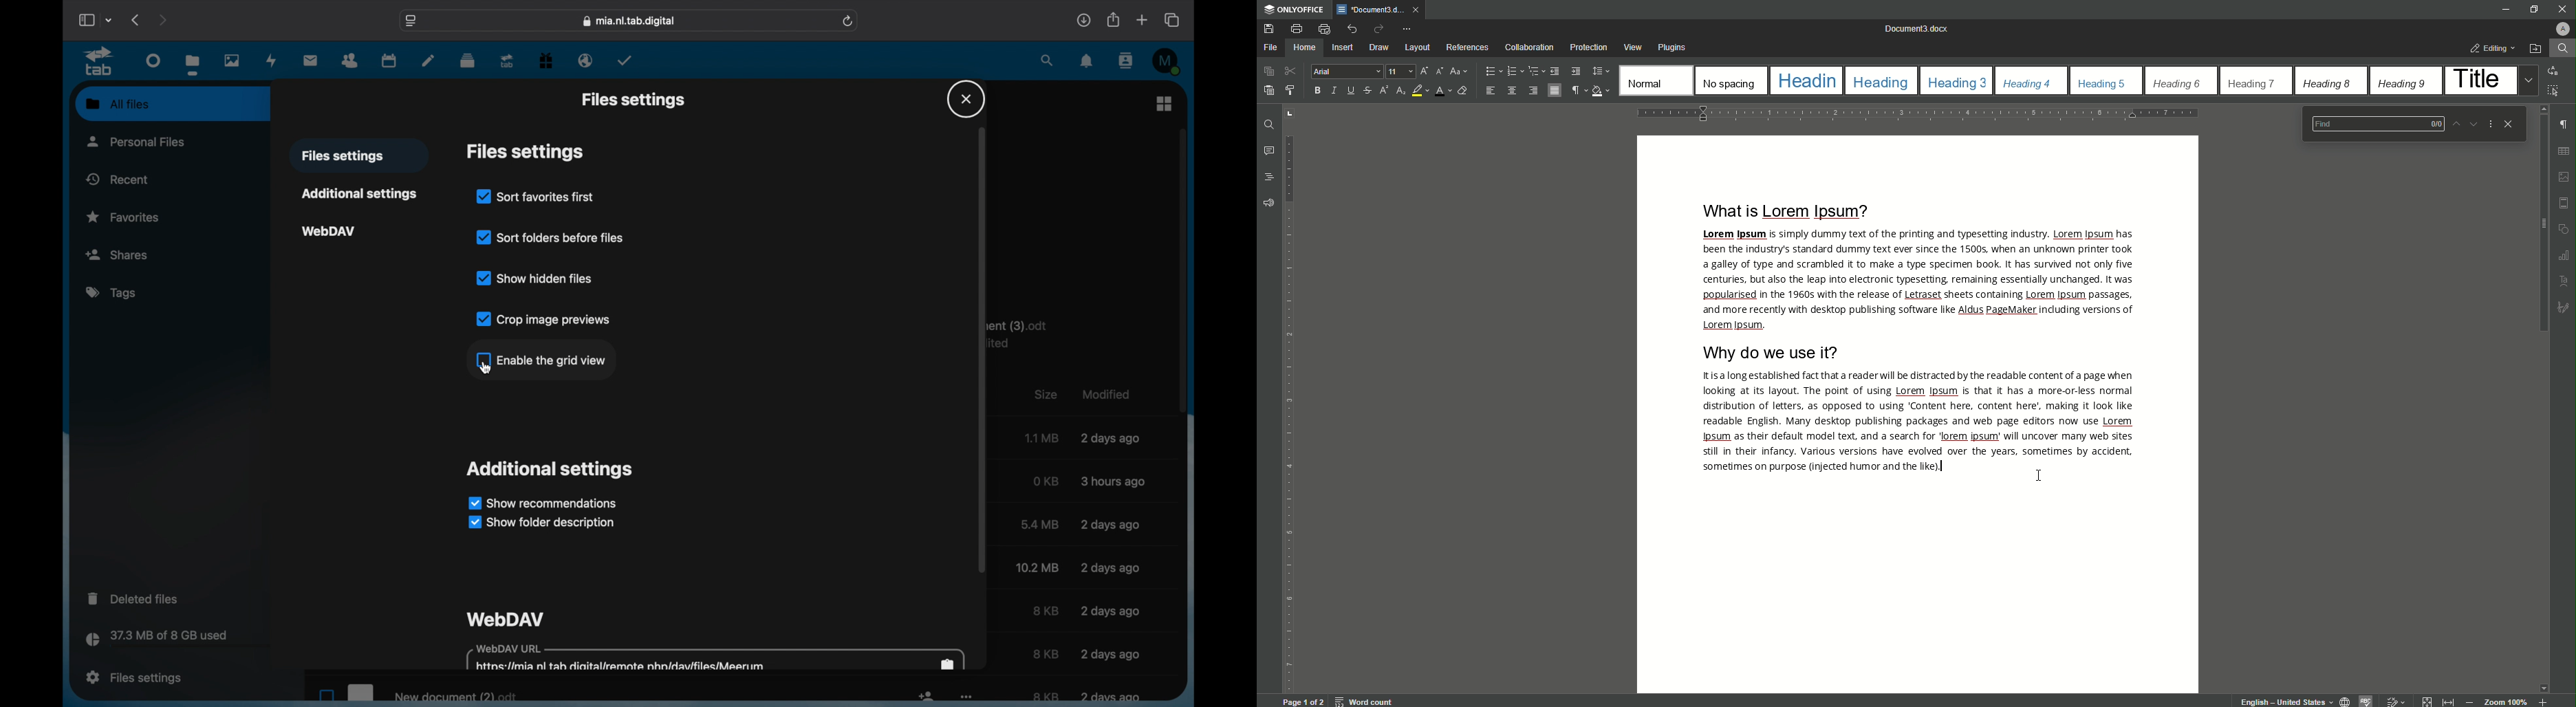 The image size is (2576, 728). I want to click on Text uppercase, so click(2566, 281).